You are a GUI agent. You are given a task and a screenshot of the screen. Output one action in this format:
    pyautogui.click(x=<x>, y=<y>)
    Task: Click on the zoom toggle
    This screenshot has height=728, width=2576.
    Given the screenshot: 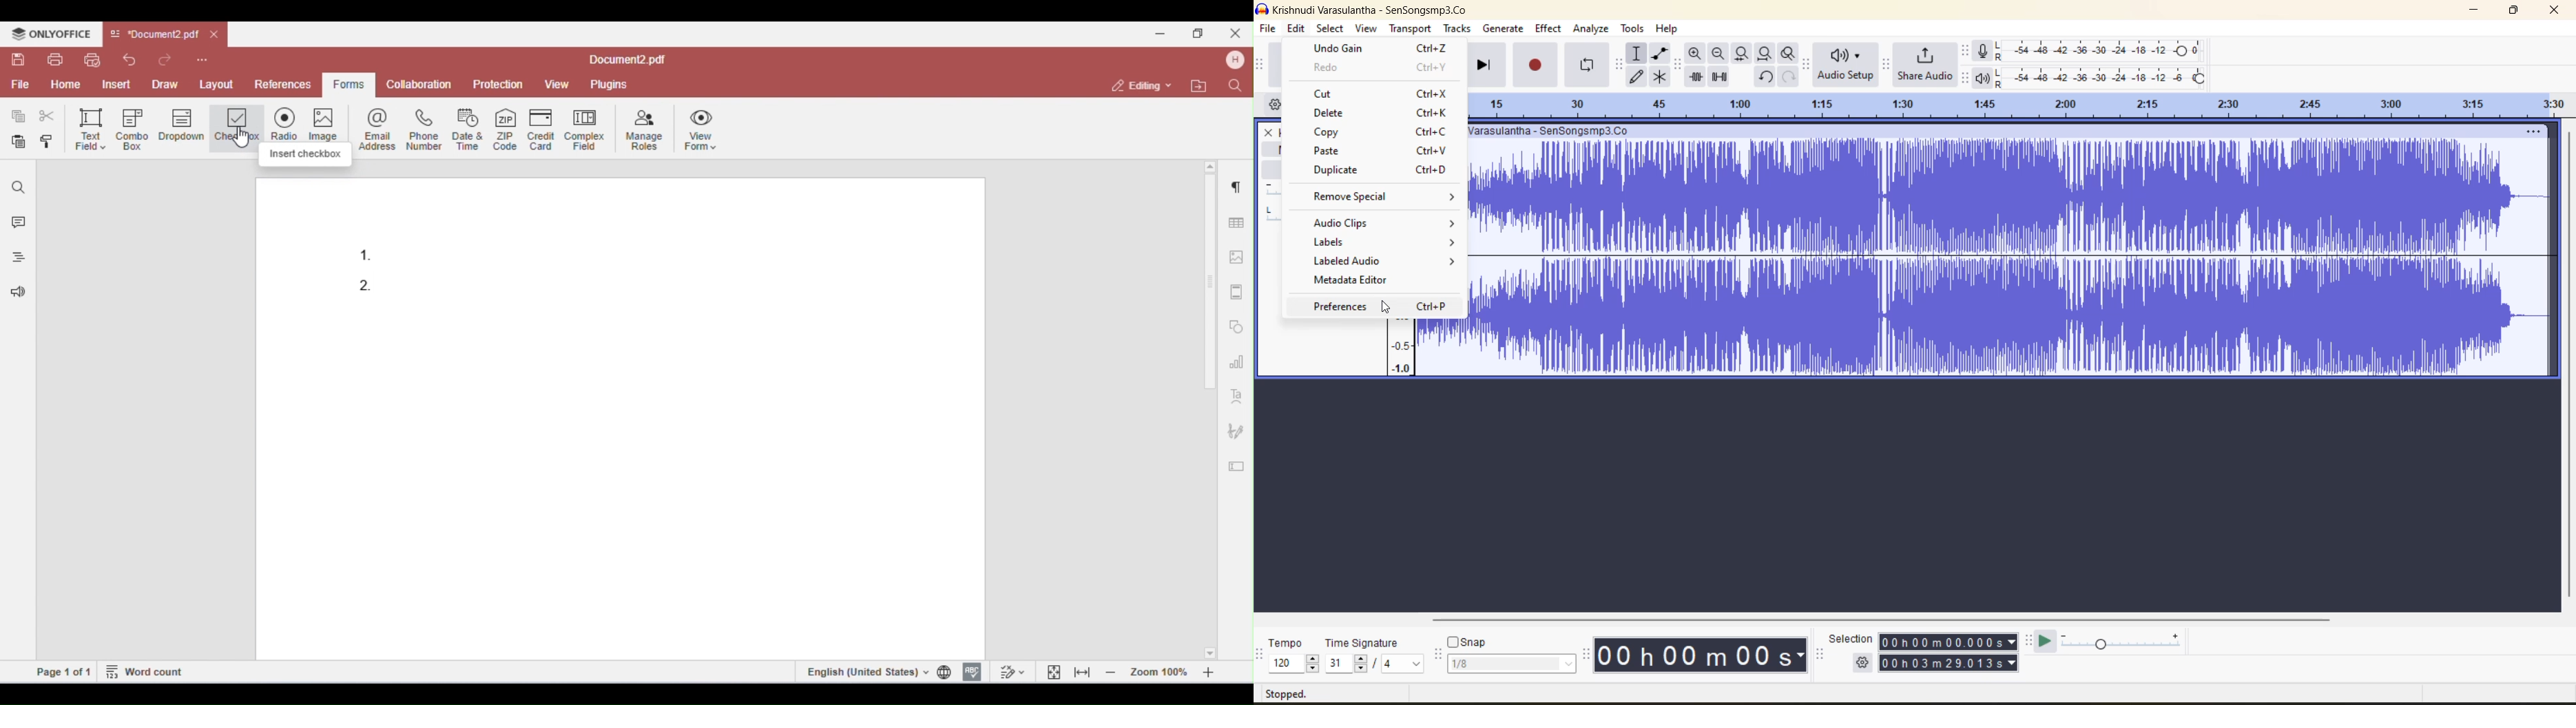 What is the action you would take?
    pyautogui.click(x=1789, y=53)
    